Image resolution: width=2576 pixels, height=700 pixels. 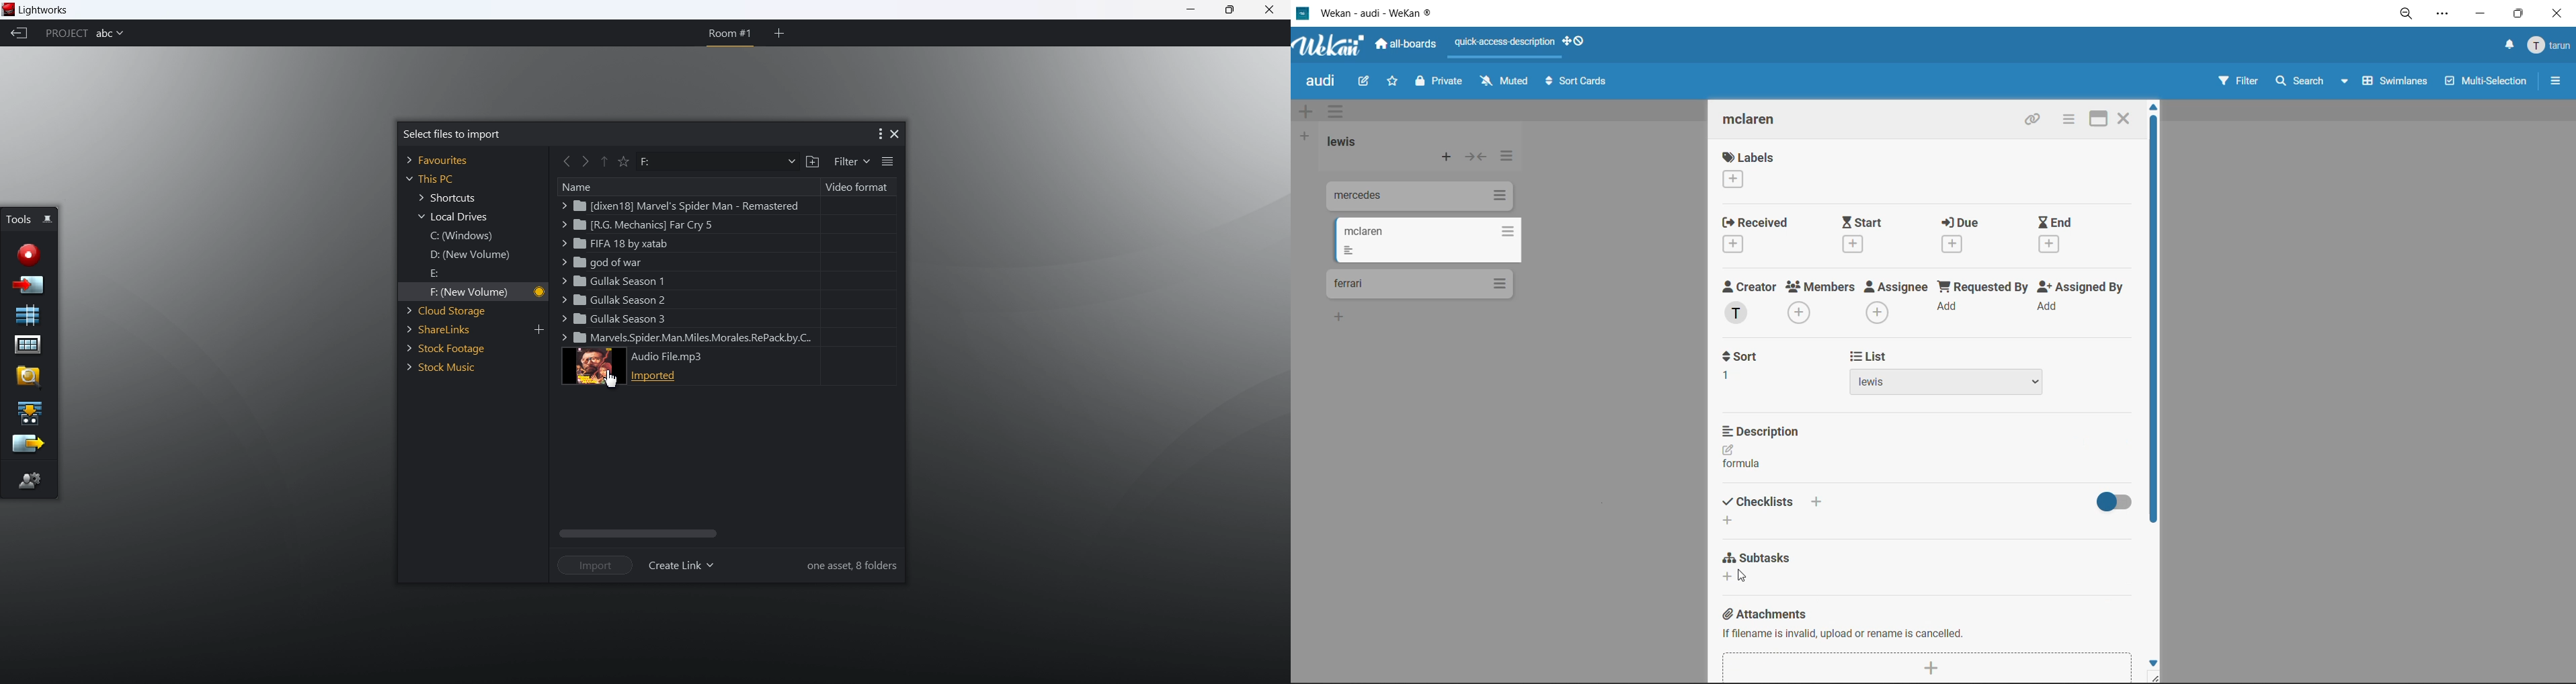 What do you see at coordinates (18, 218) in the screenshot?
I see `tools` at bounding box center [18, 218].